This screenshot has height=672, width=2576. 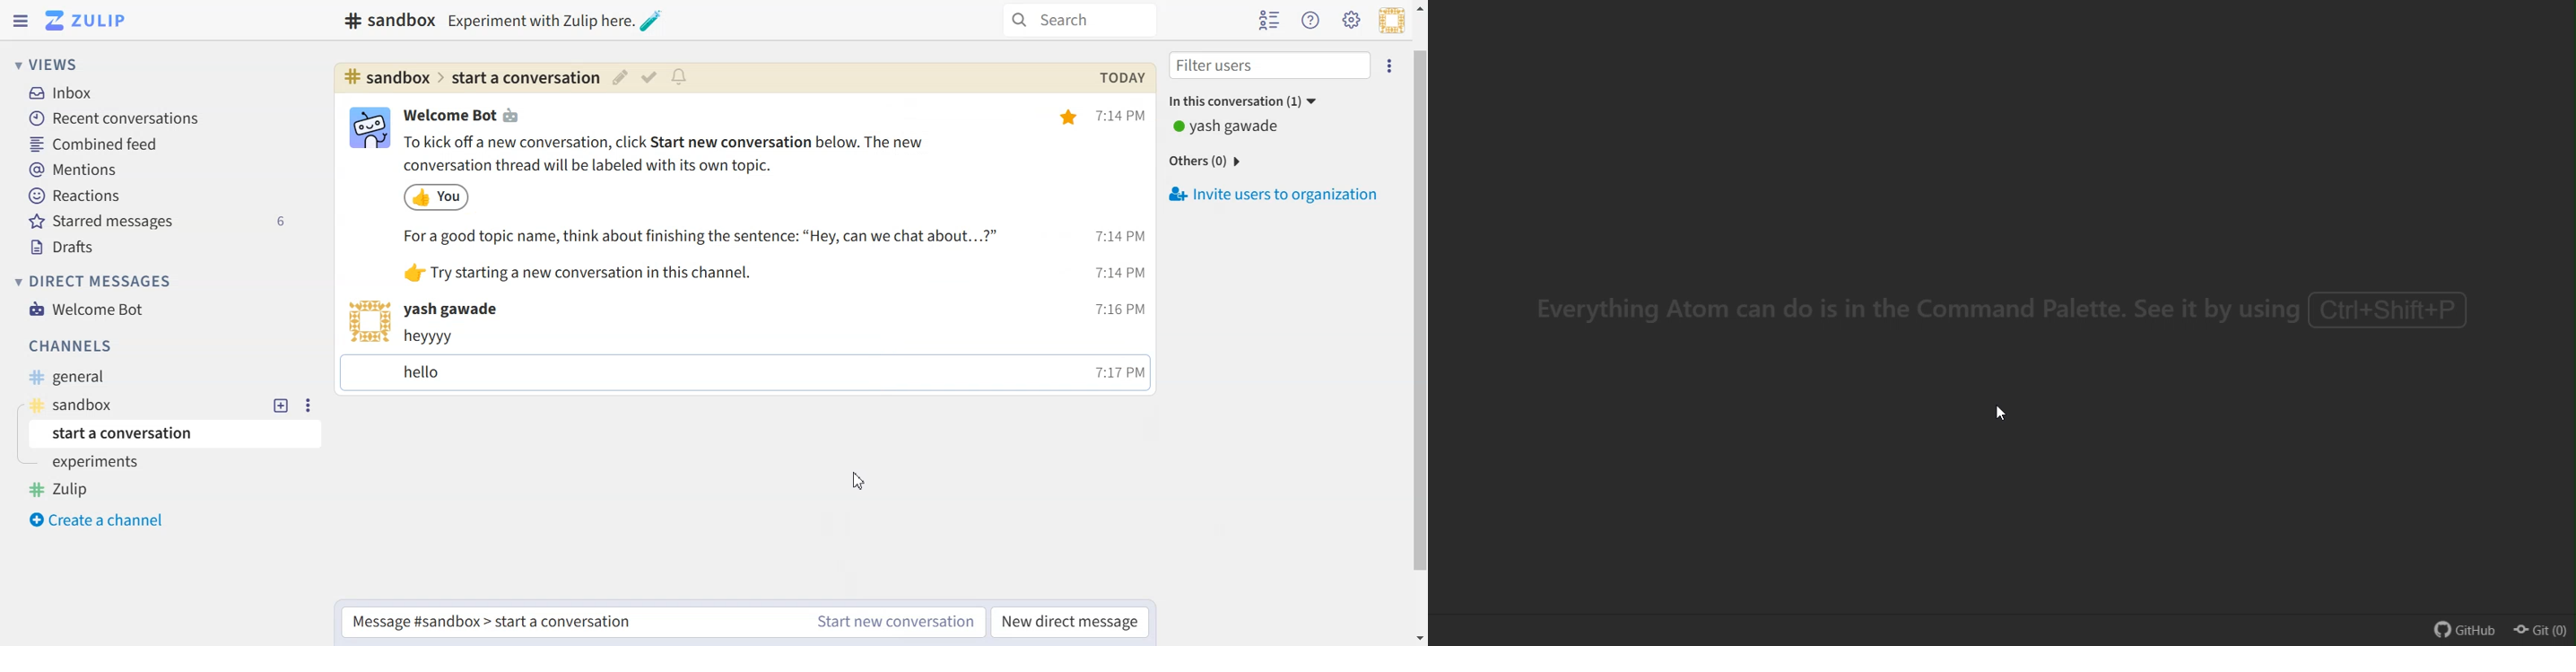 I want to click on Search, so click(x=1080, y=20).